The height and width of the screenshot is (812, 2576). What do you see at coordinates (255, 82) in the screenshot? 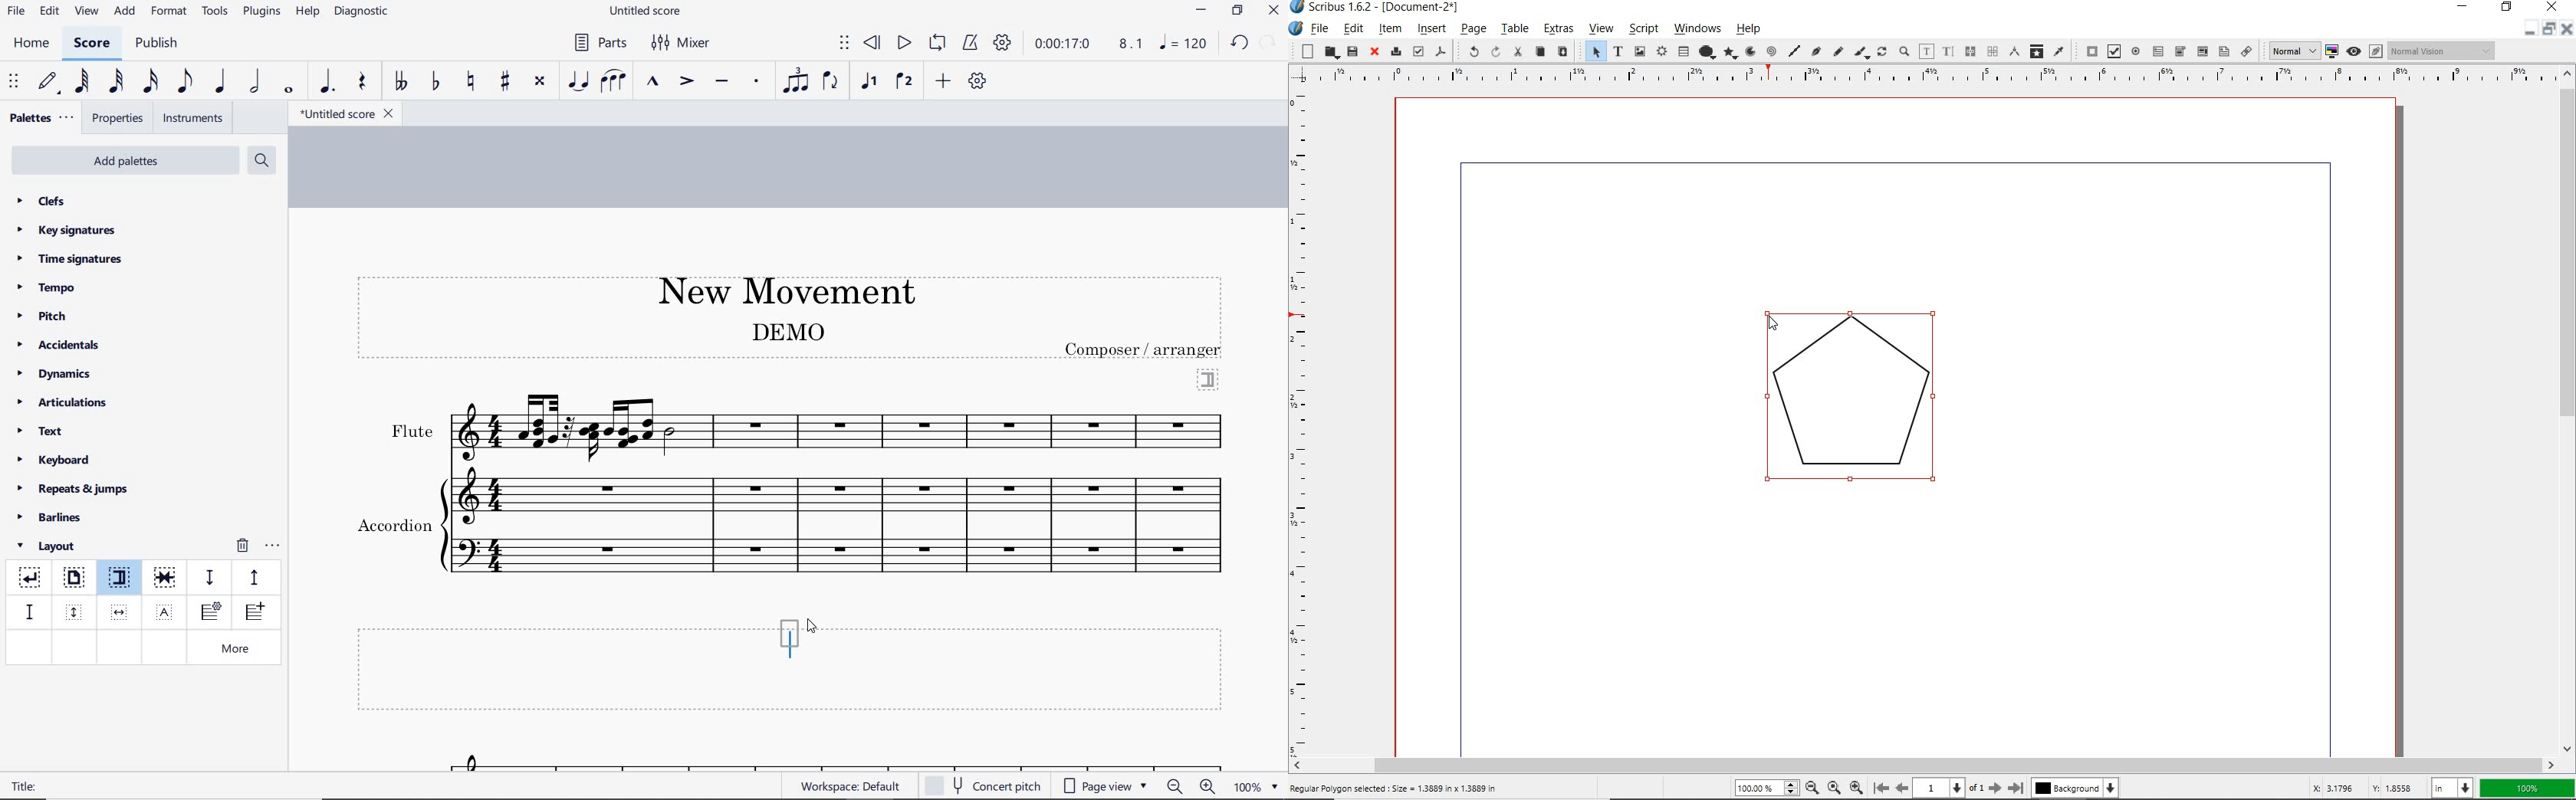
I see `half note` at bounding box center [255, 82].